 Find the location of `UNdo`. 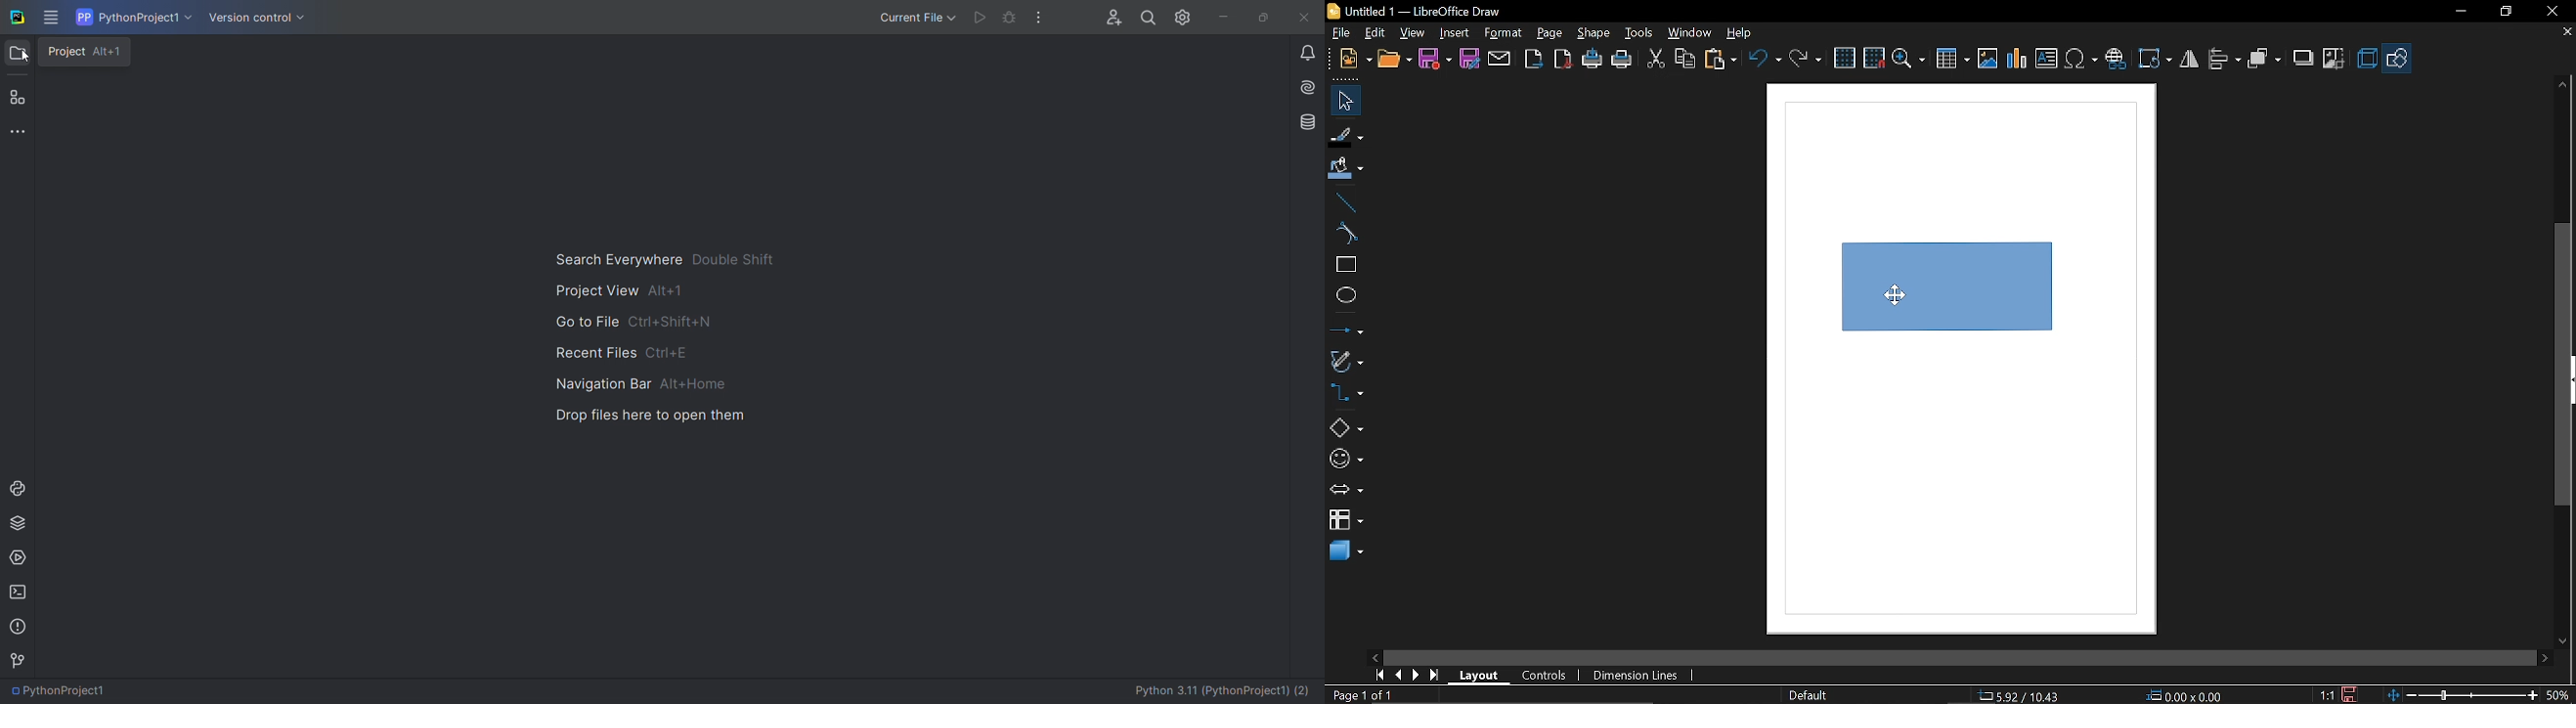

UNdo is located at coordinates (1767, 58).